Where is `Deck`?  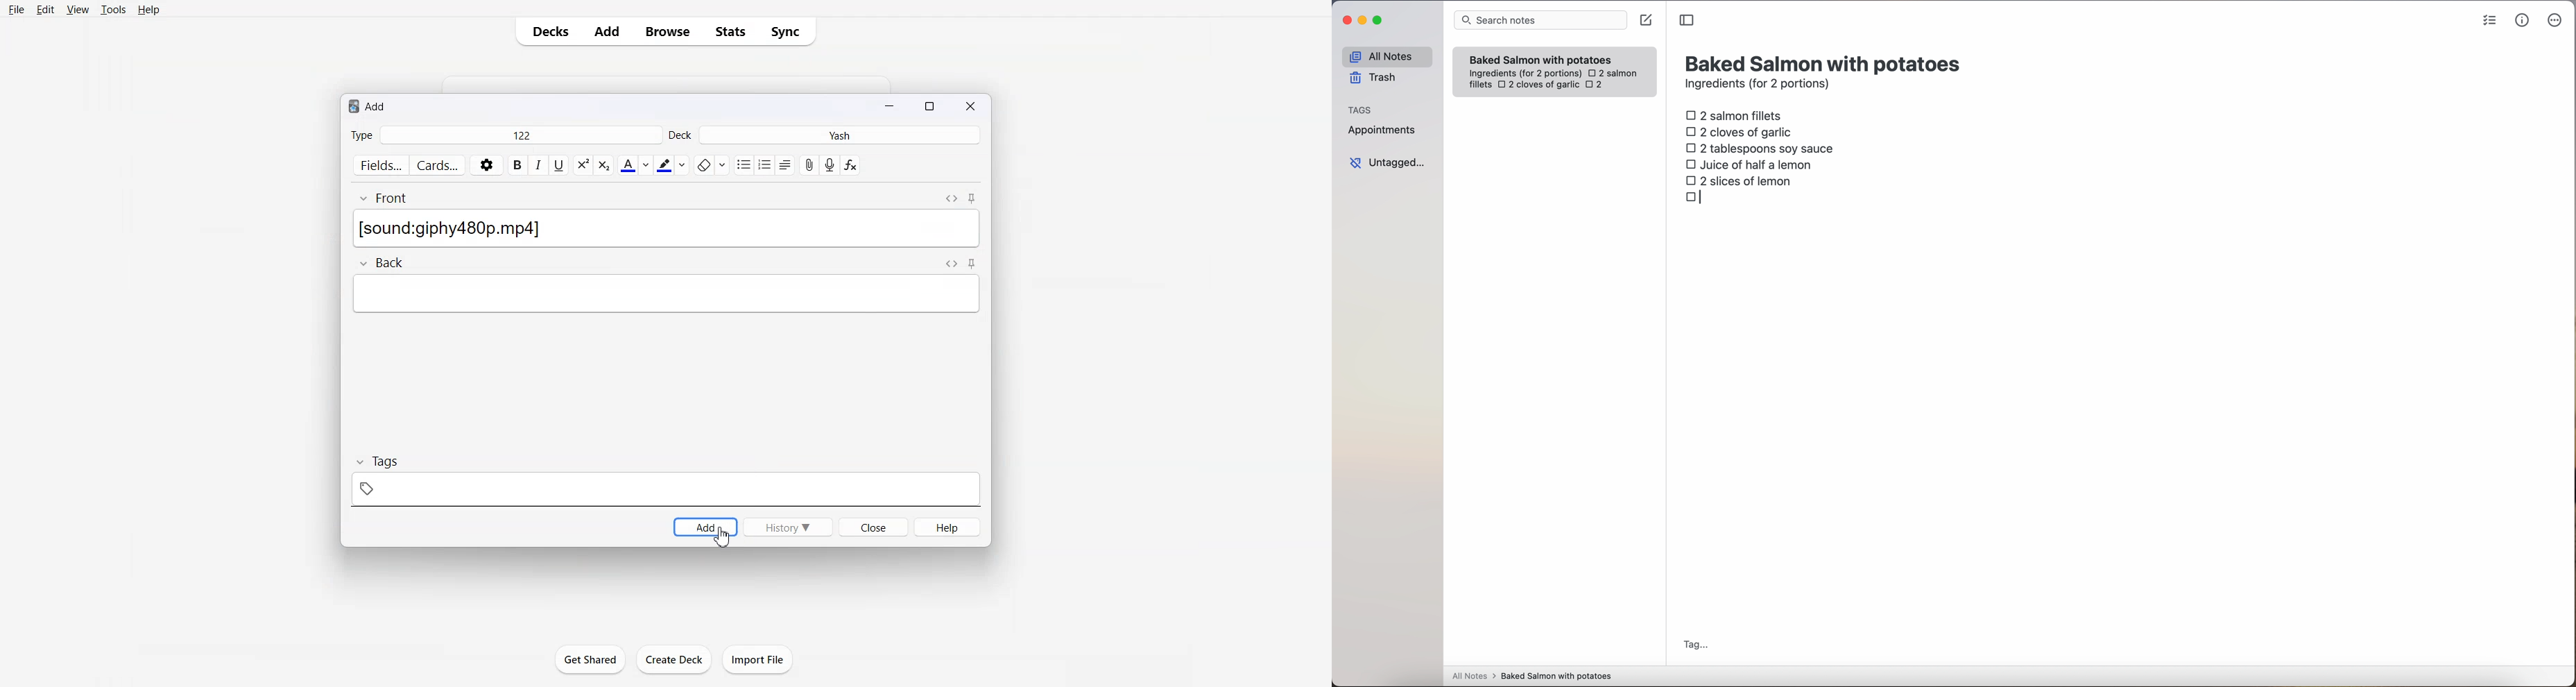
Deck is located at coordinates (681, 135).